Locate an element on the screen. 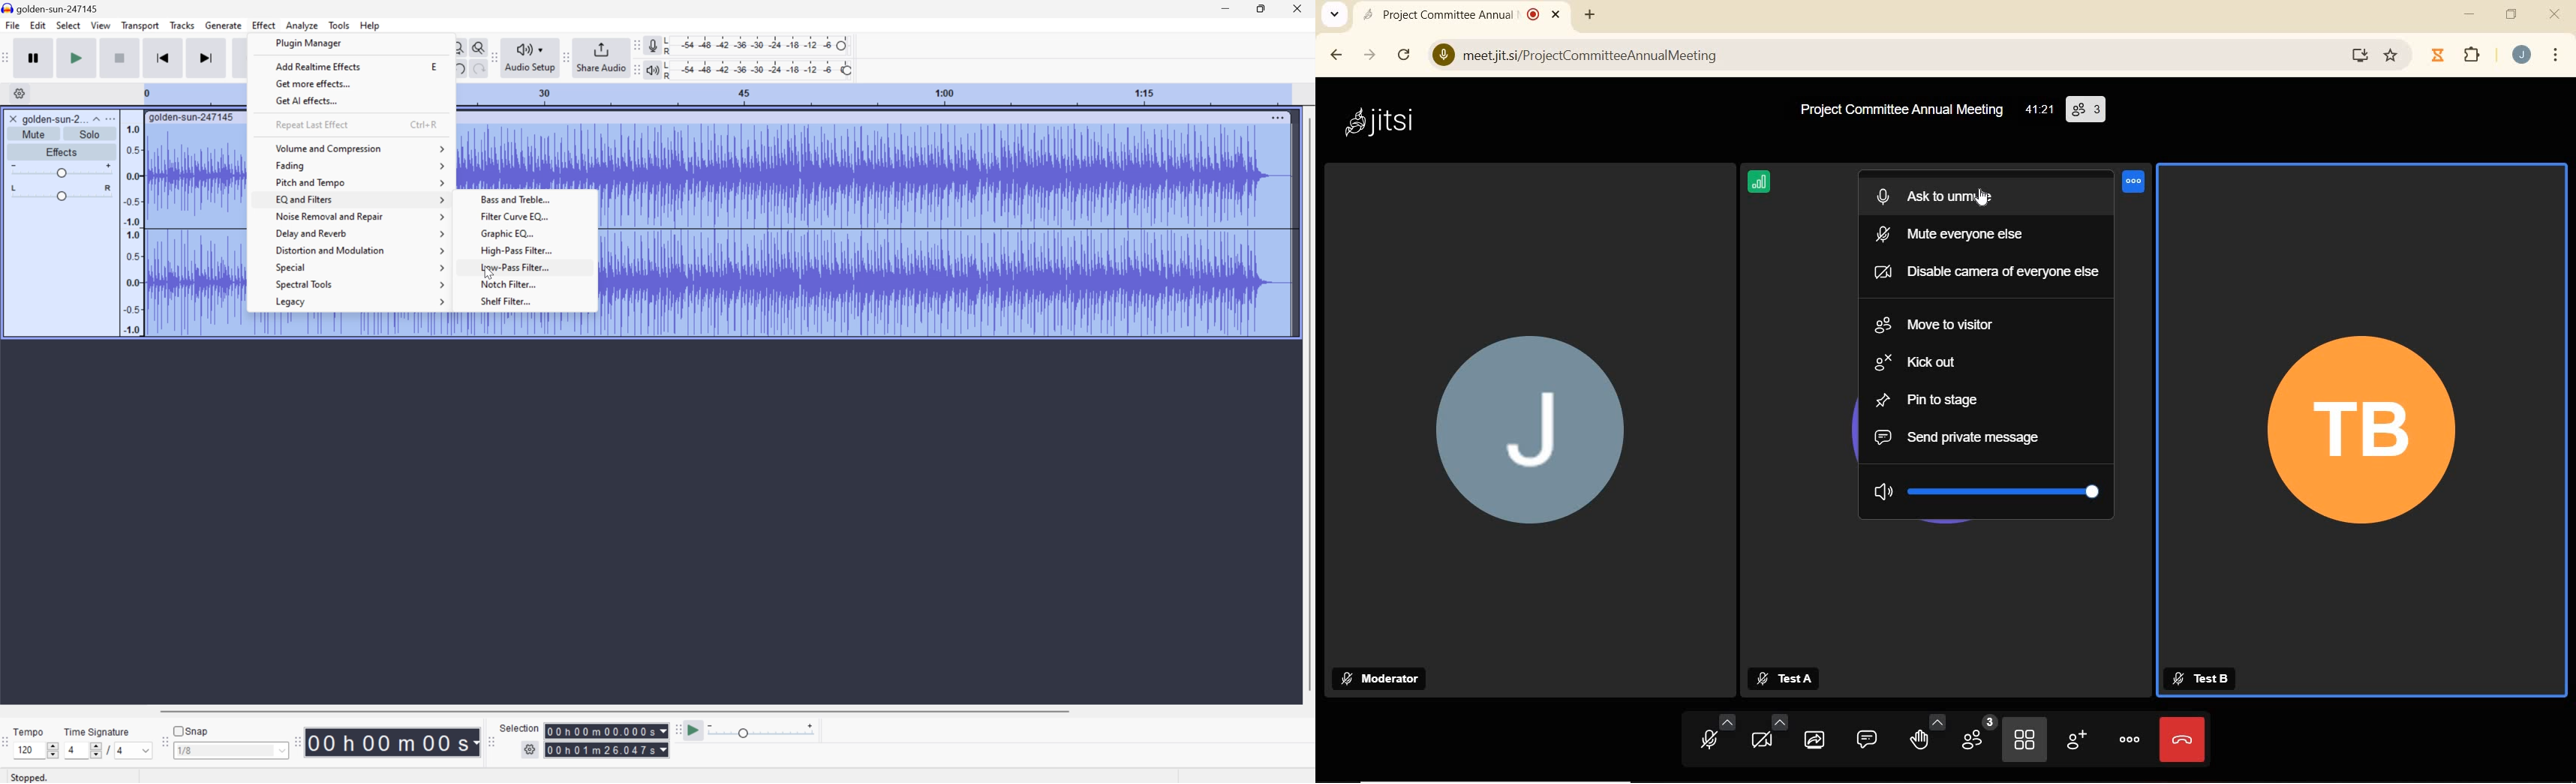  Slider is located at coordinates (62, 192).